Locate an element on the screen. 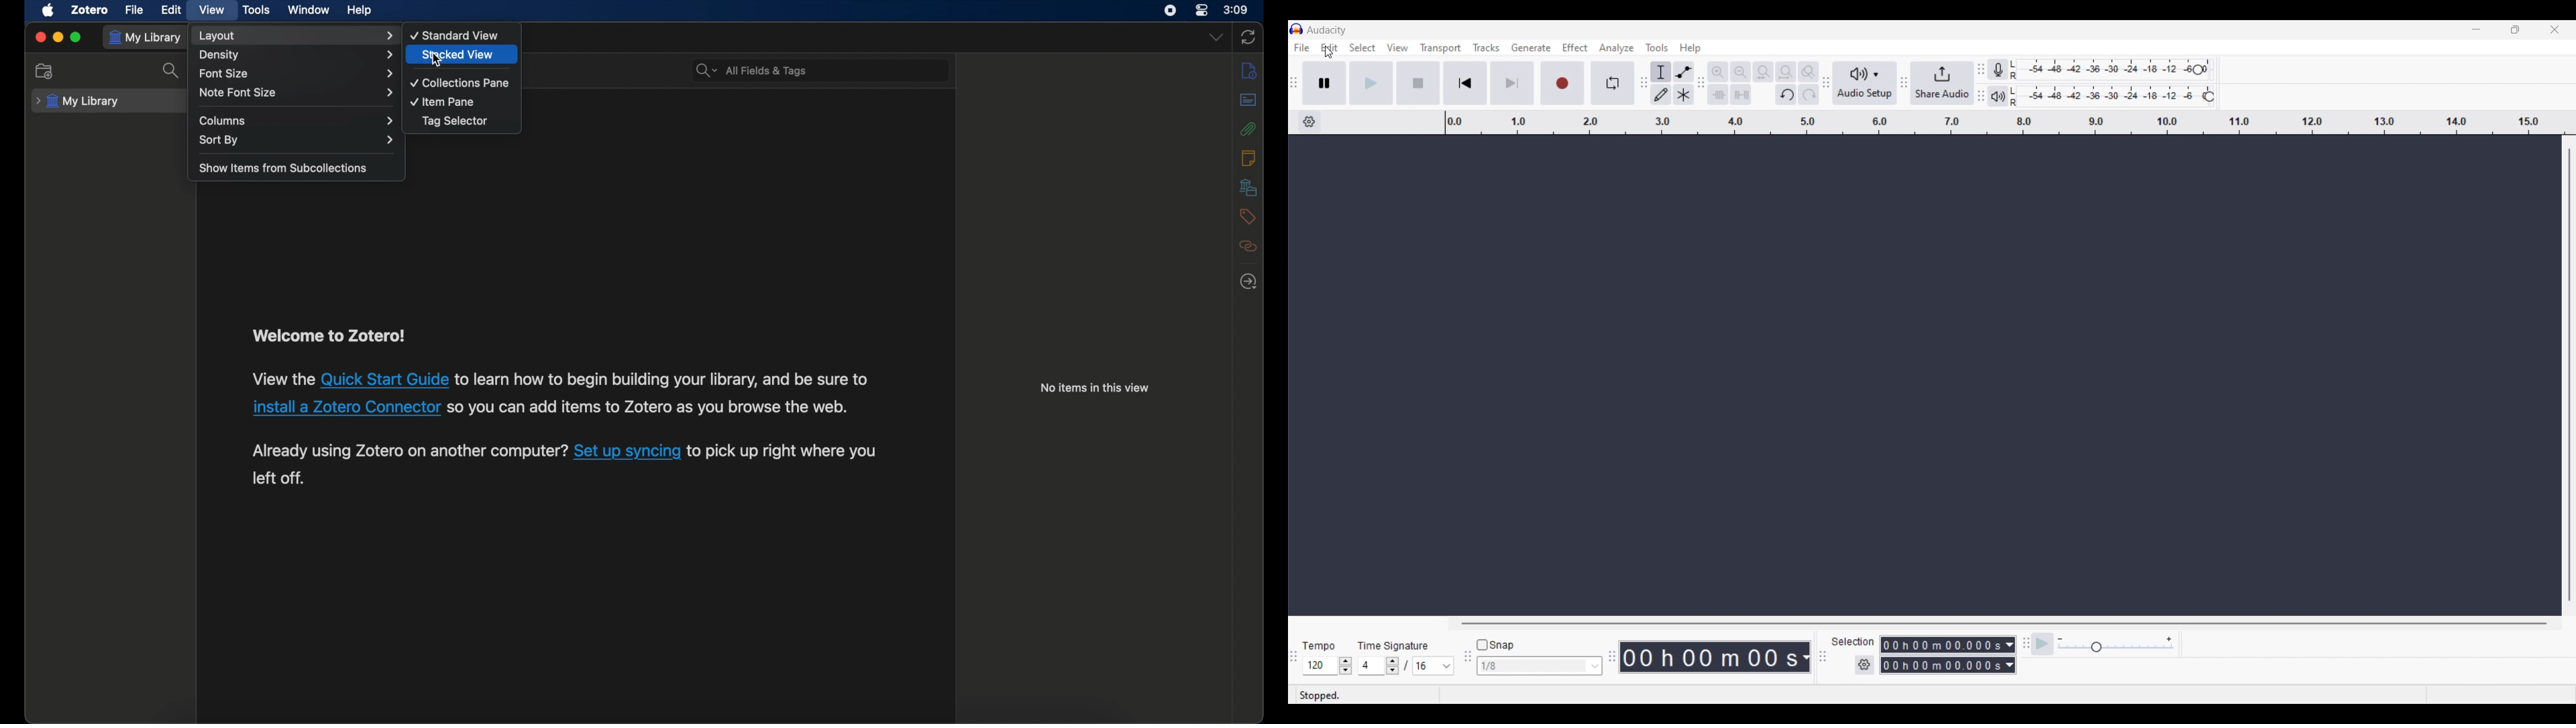 Image resolution: width=2576 pixels, height=728 pixels. Vertical slide bar is located at coordinates (2569, 375).